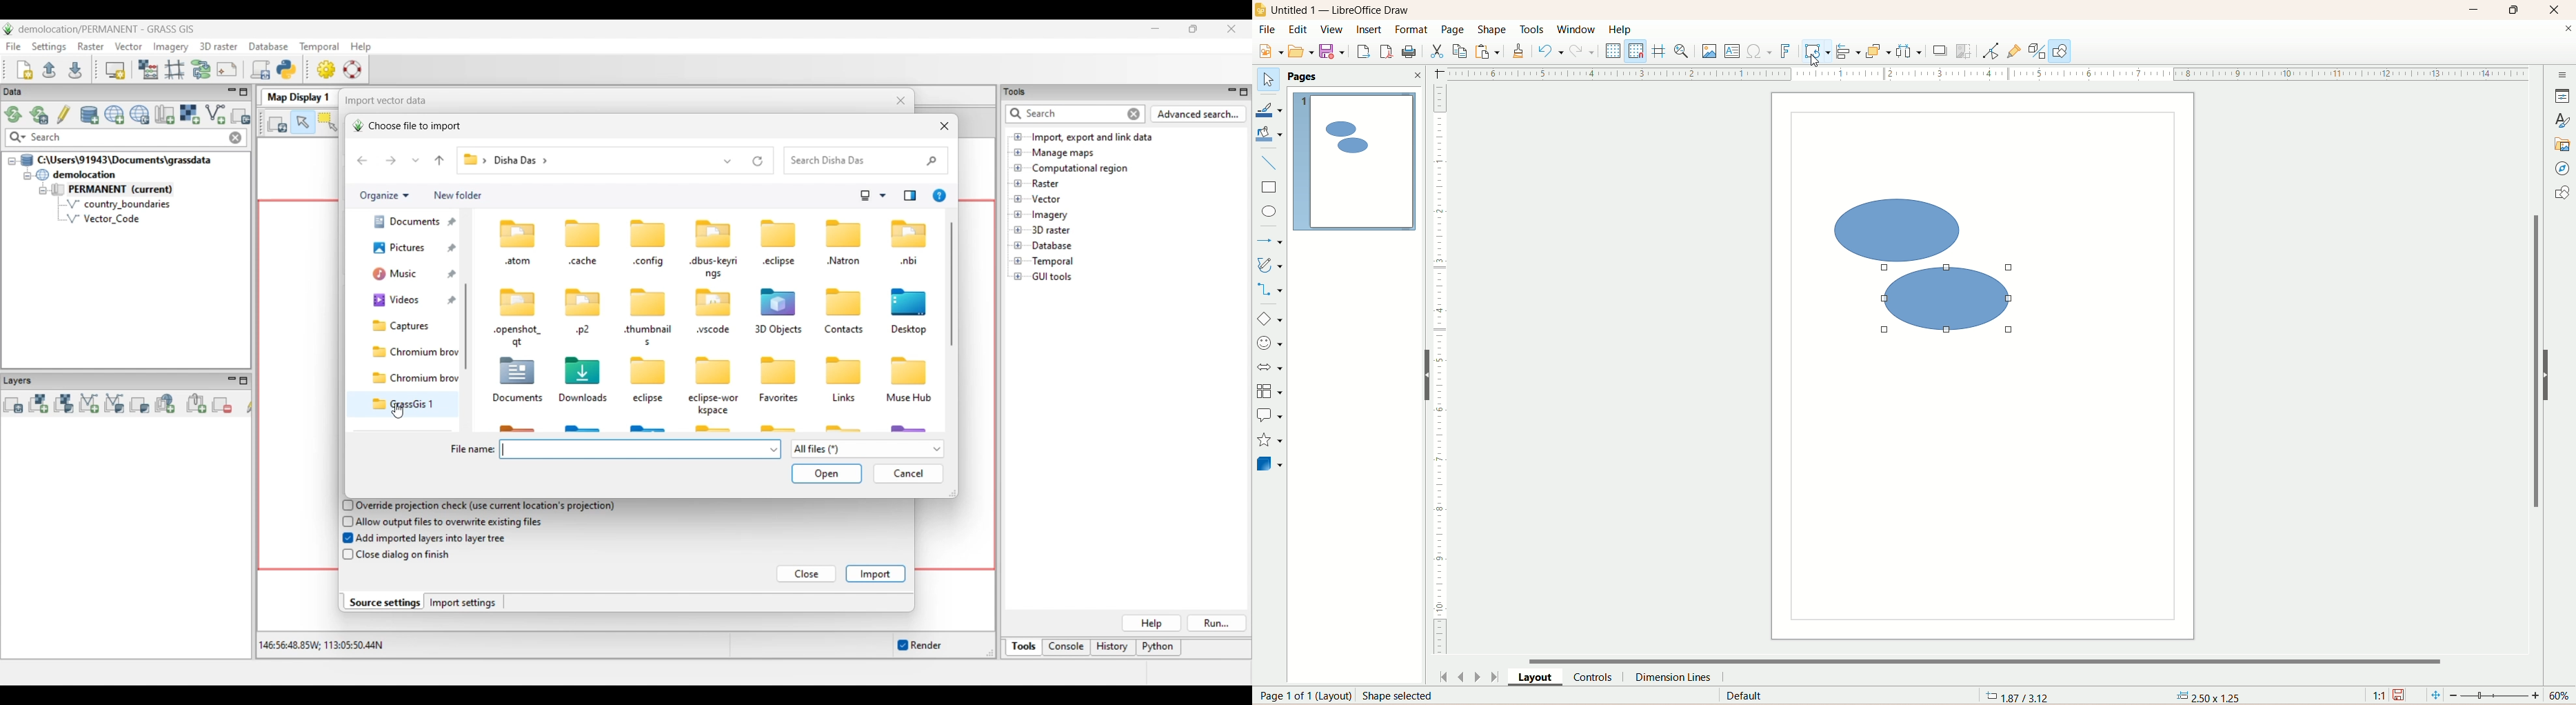 Image resolution: width=2576 pixels, height=728 pixels. Describe the element at coordinates (1816, 59) in the screenshot. I see `cursor` at that location.